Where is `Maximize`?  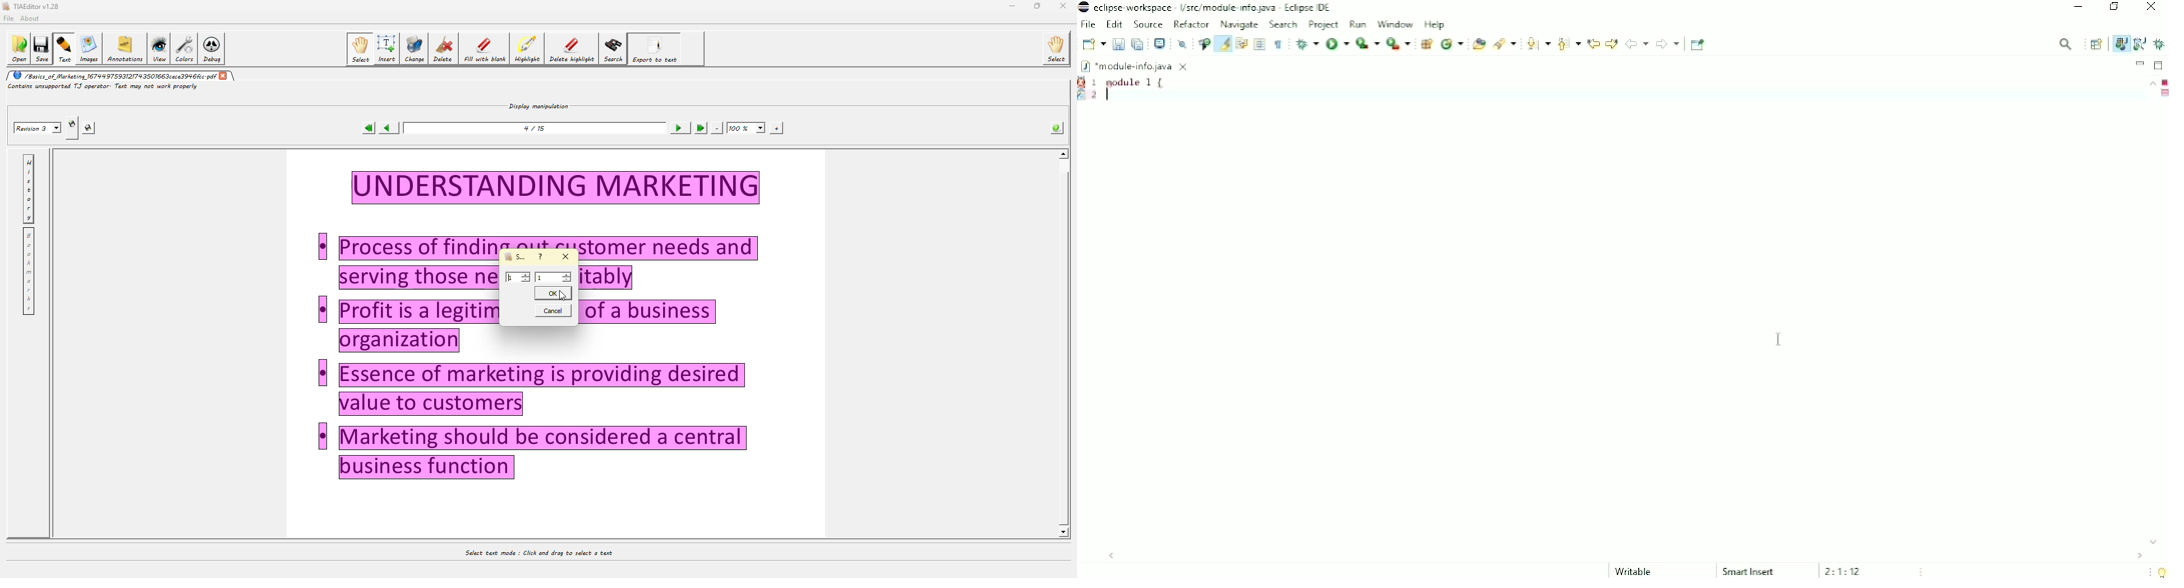 Maximize is located at coordinates (2160, 64).